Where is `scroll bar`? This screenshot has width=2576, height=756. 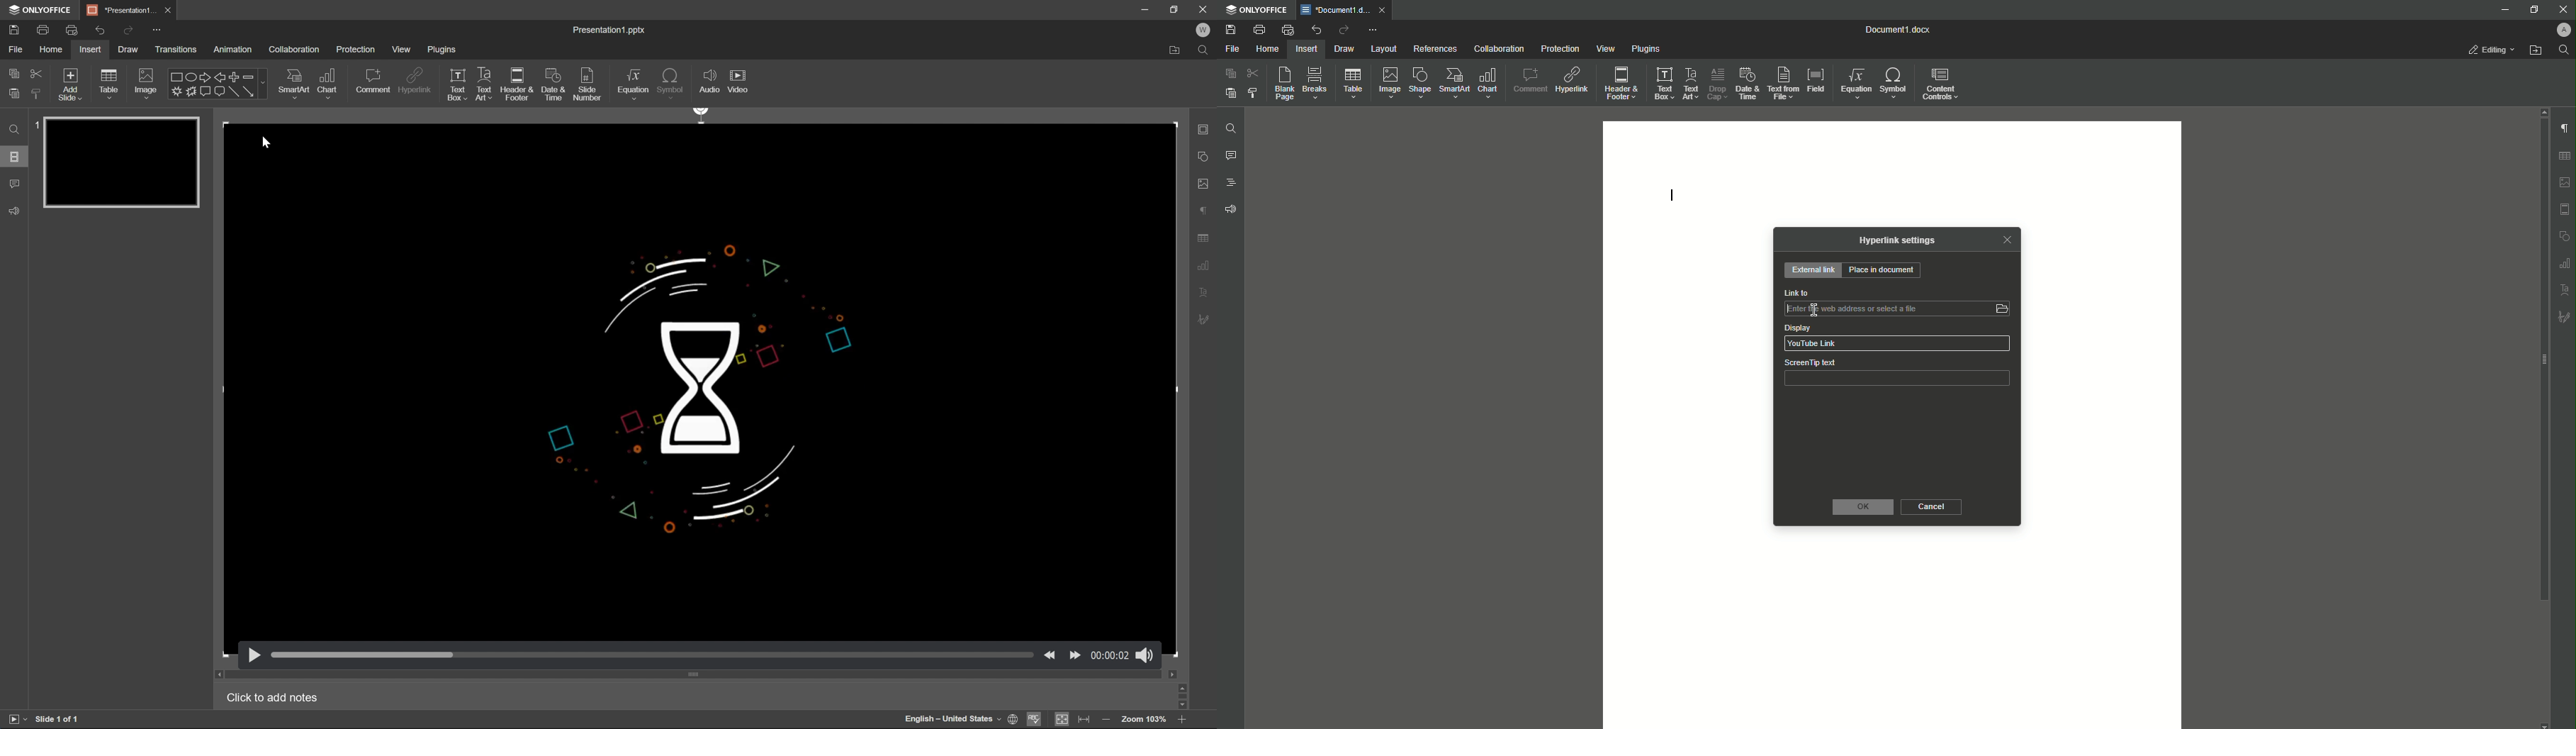
scroll bar is located at coordinates (698, 675).